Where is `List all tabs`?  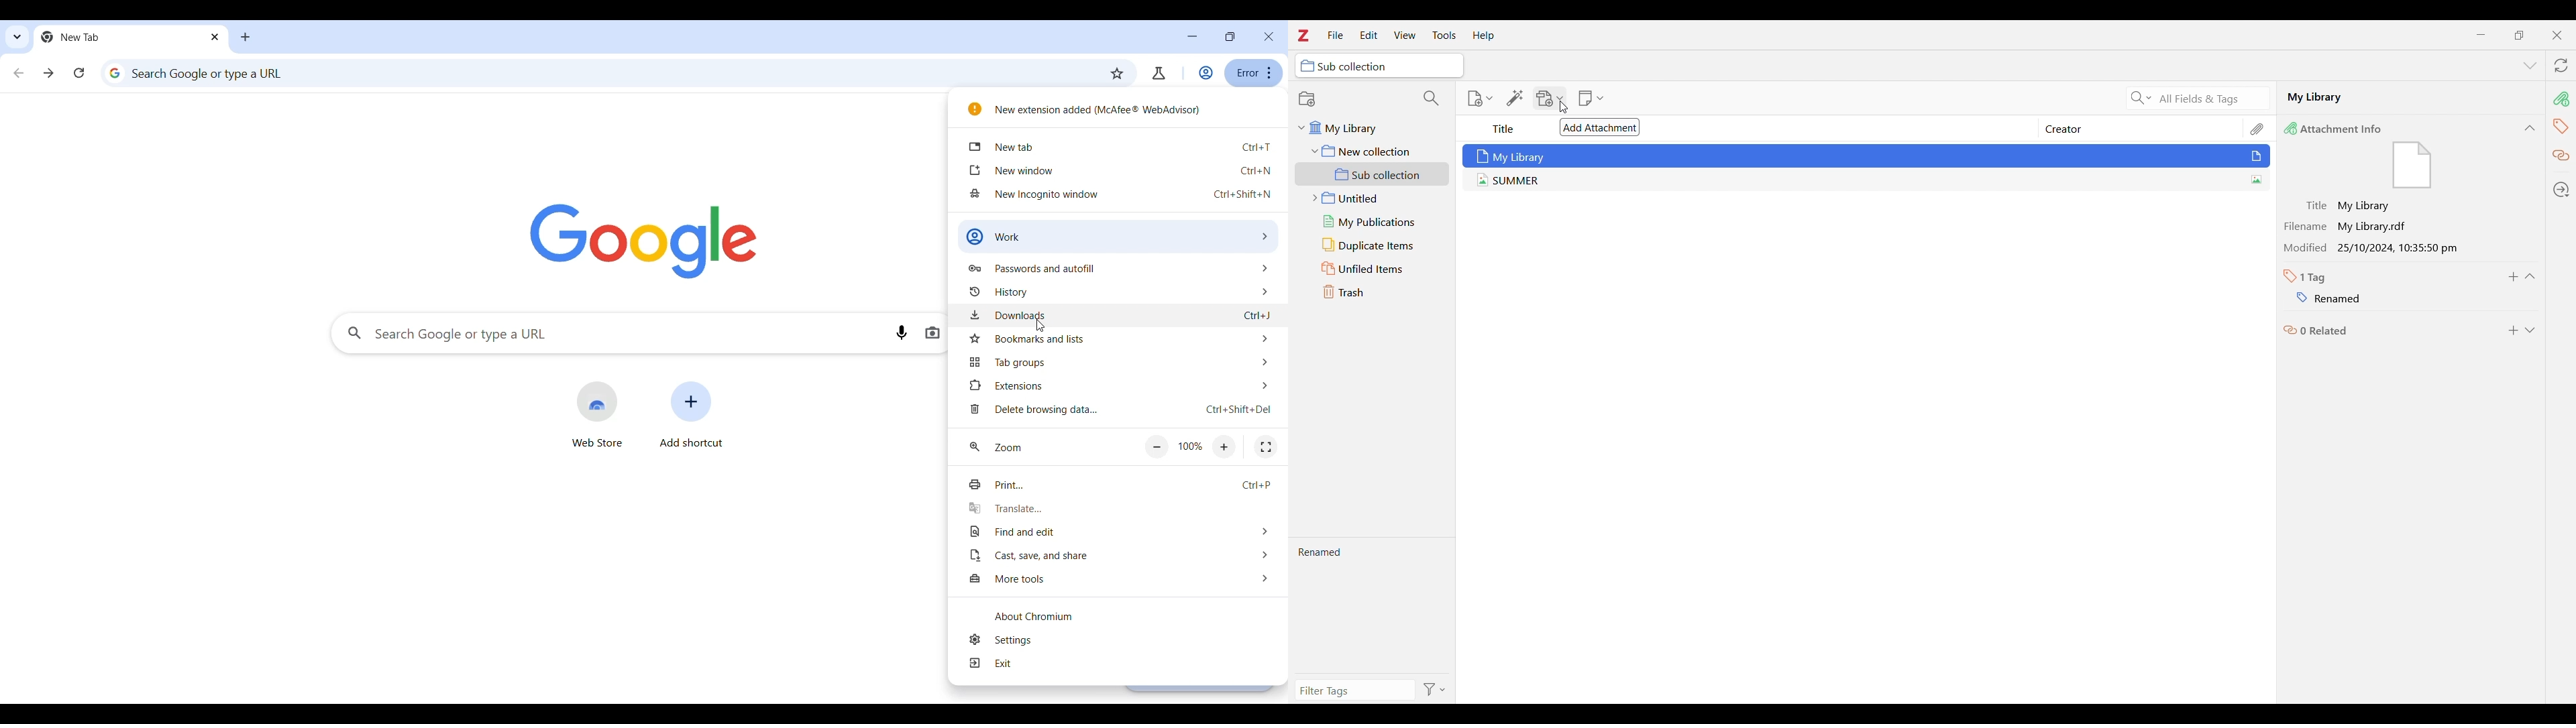 List all tabs is located at coordinates (2530, 65).